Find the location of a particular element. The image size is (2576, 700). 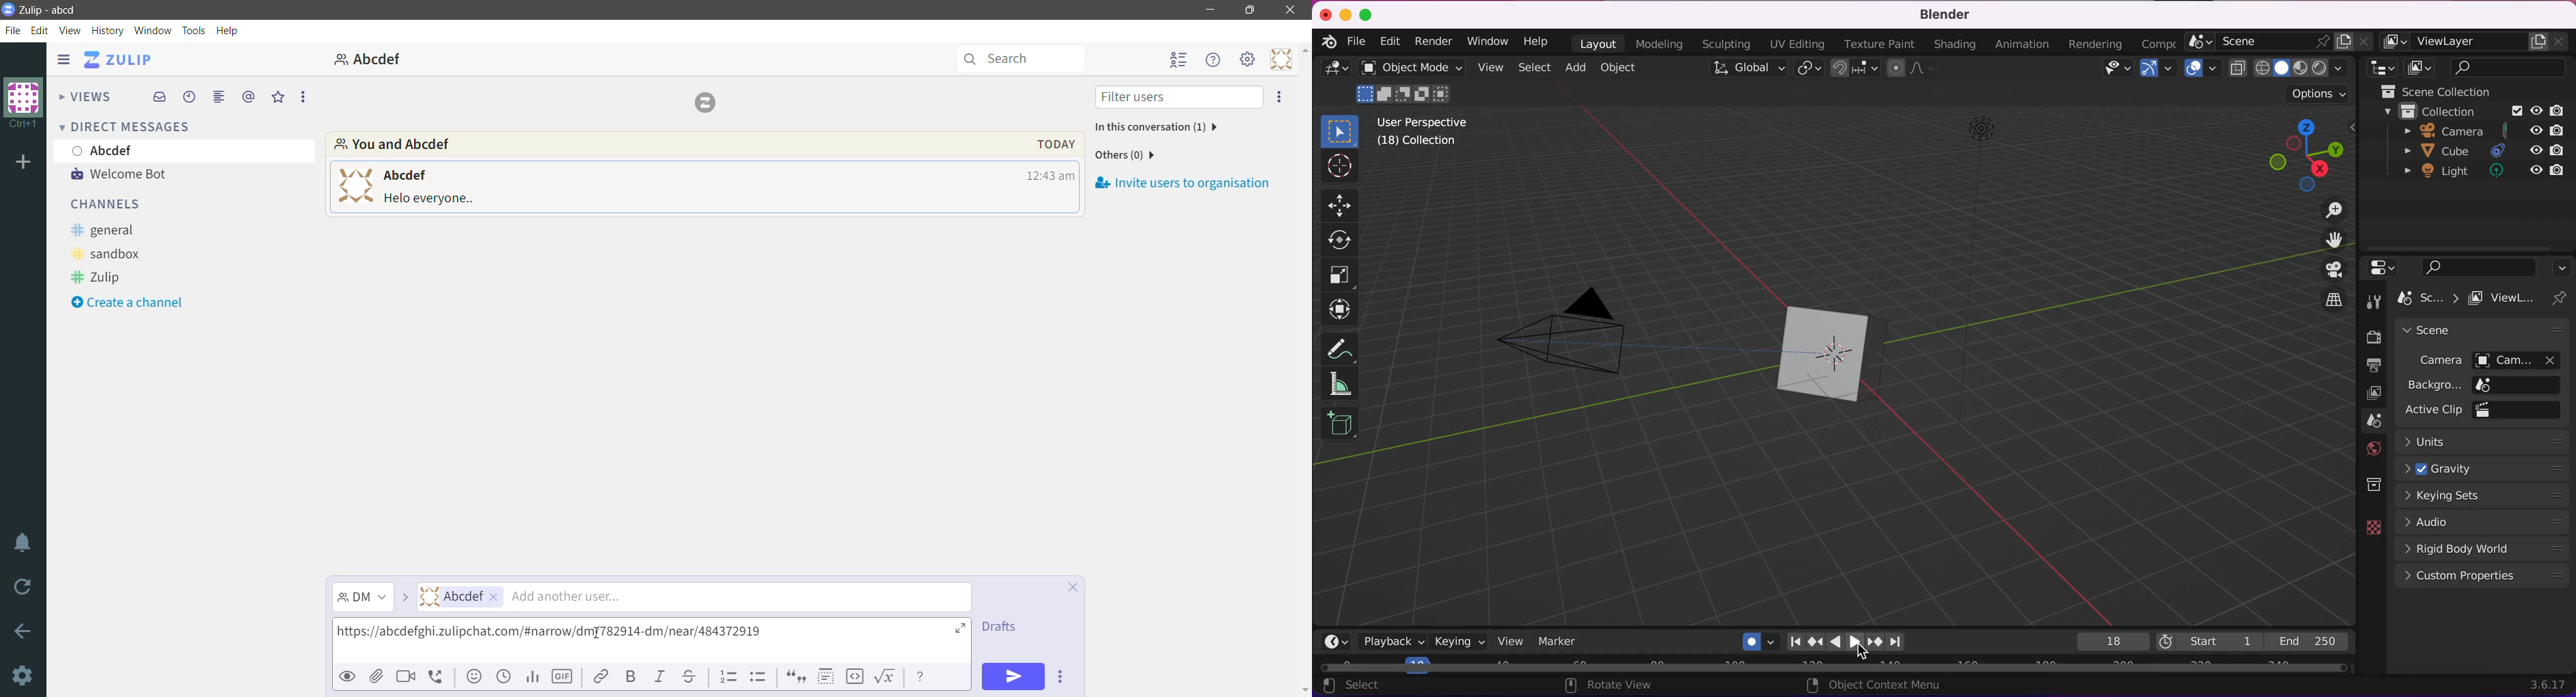

Cancel compose and save draft is located at coordinates (1069, 586).